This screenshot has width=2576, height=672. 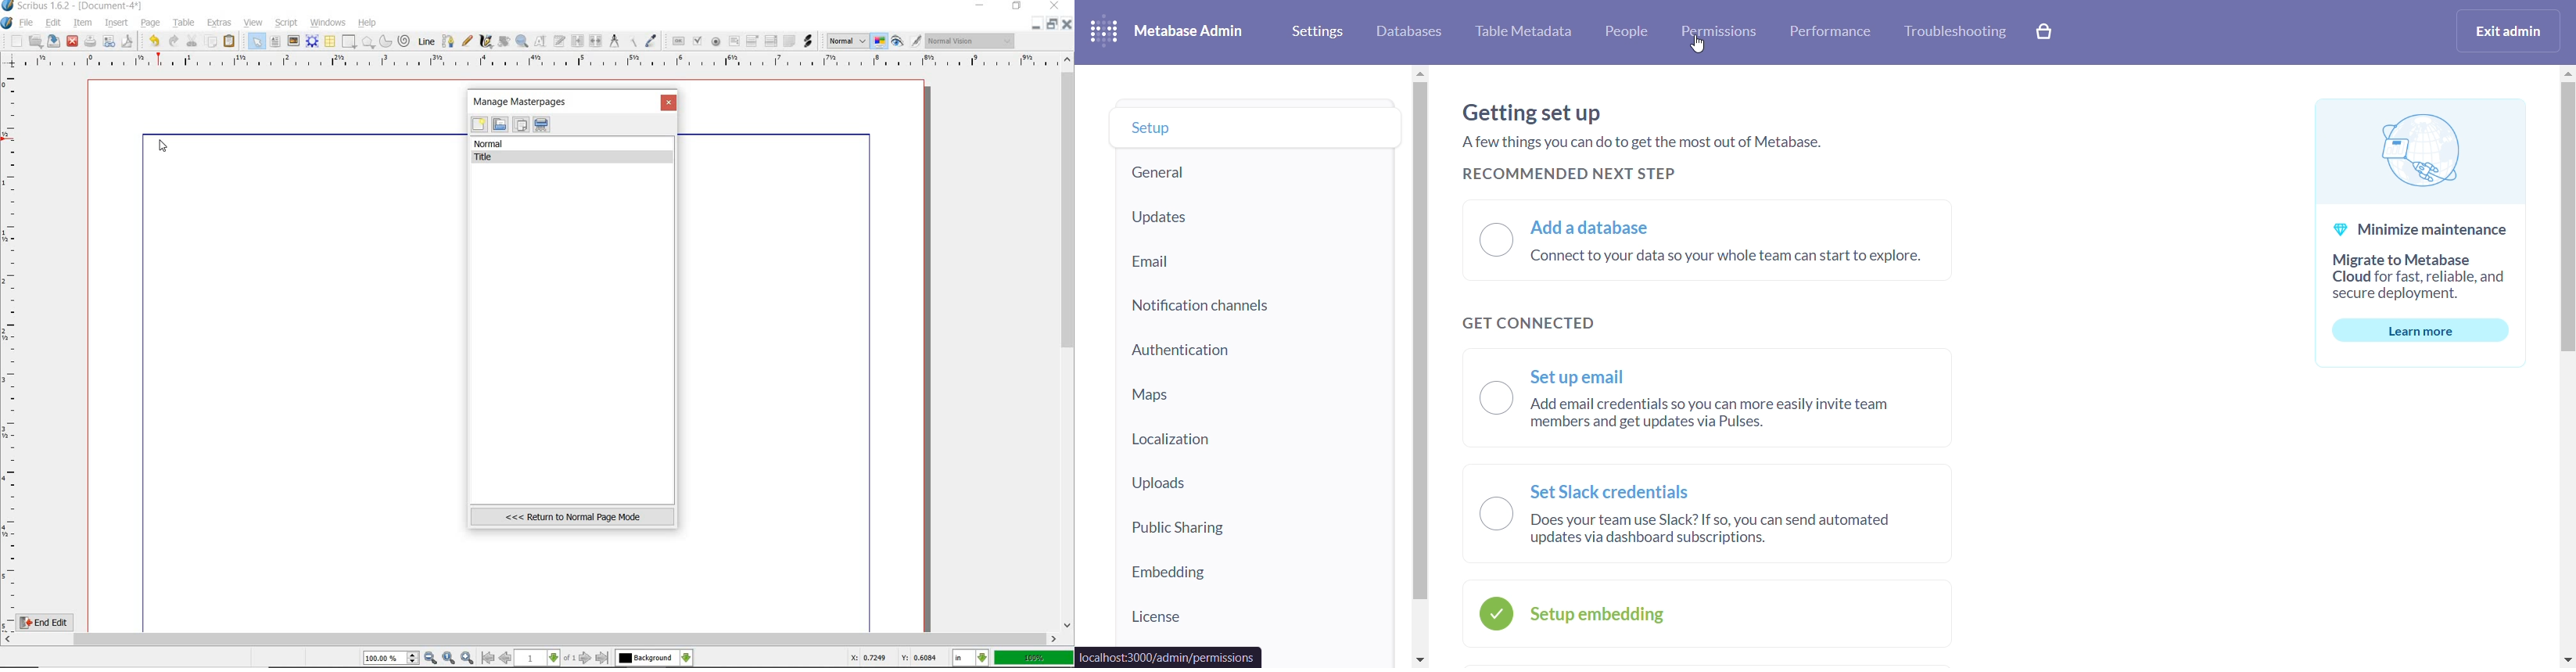 What do you see at coordinates (52, 24) in the screenshot?
I see `edit` at bounding box center [52, 24].